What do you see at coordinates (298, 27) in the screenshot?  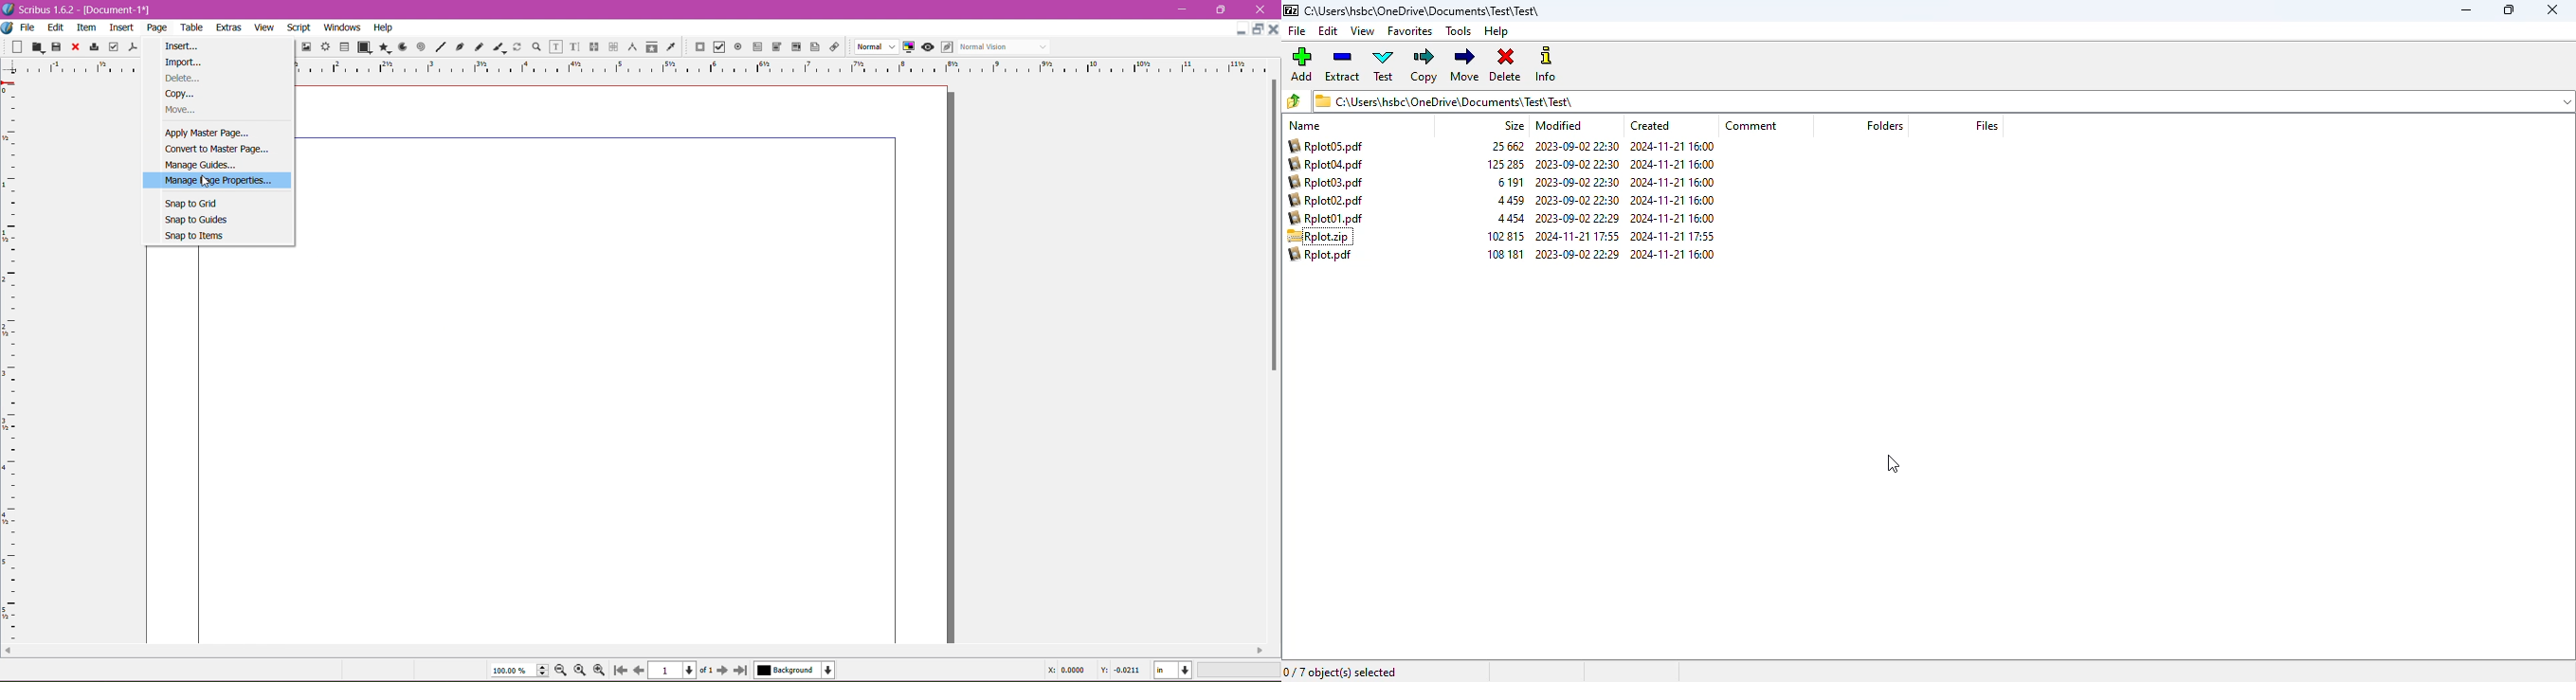 I see `Script` at bounding box center [298, 27].